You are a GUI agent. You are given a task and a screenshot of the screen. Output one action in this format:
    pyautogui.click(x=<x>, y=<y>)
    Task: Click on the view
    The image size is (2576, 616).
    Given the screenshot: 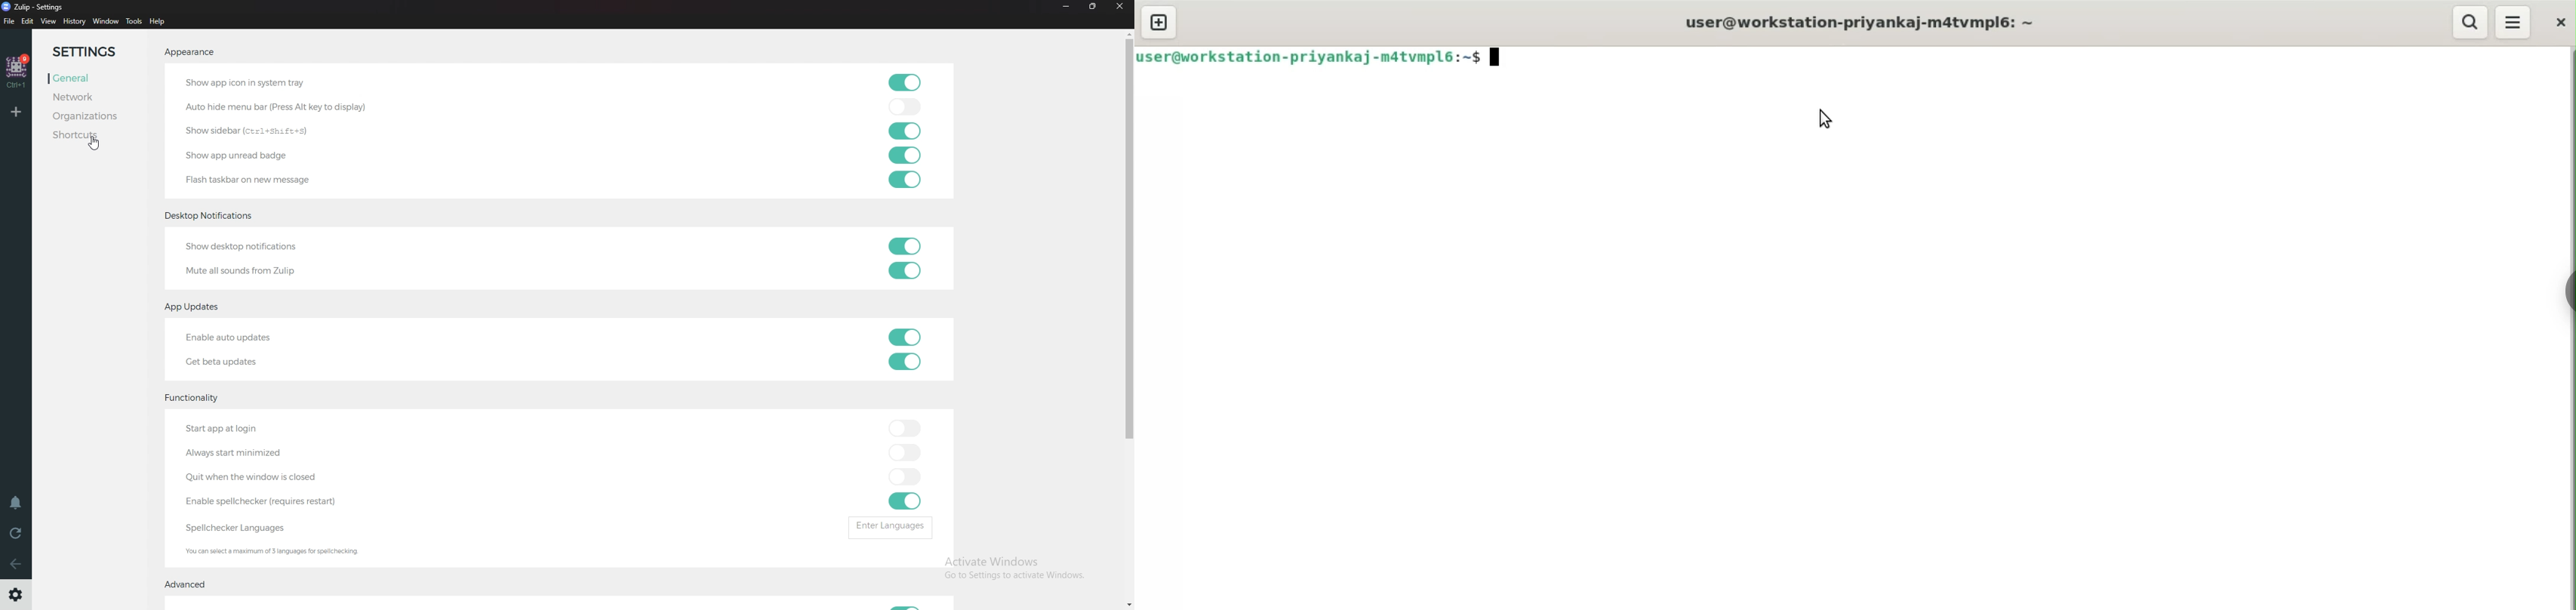 What is the action you would take?
    pyautogui.click(x=48, y=22)
    